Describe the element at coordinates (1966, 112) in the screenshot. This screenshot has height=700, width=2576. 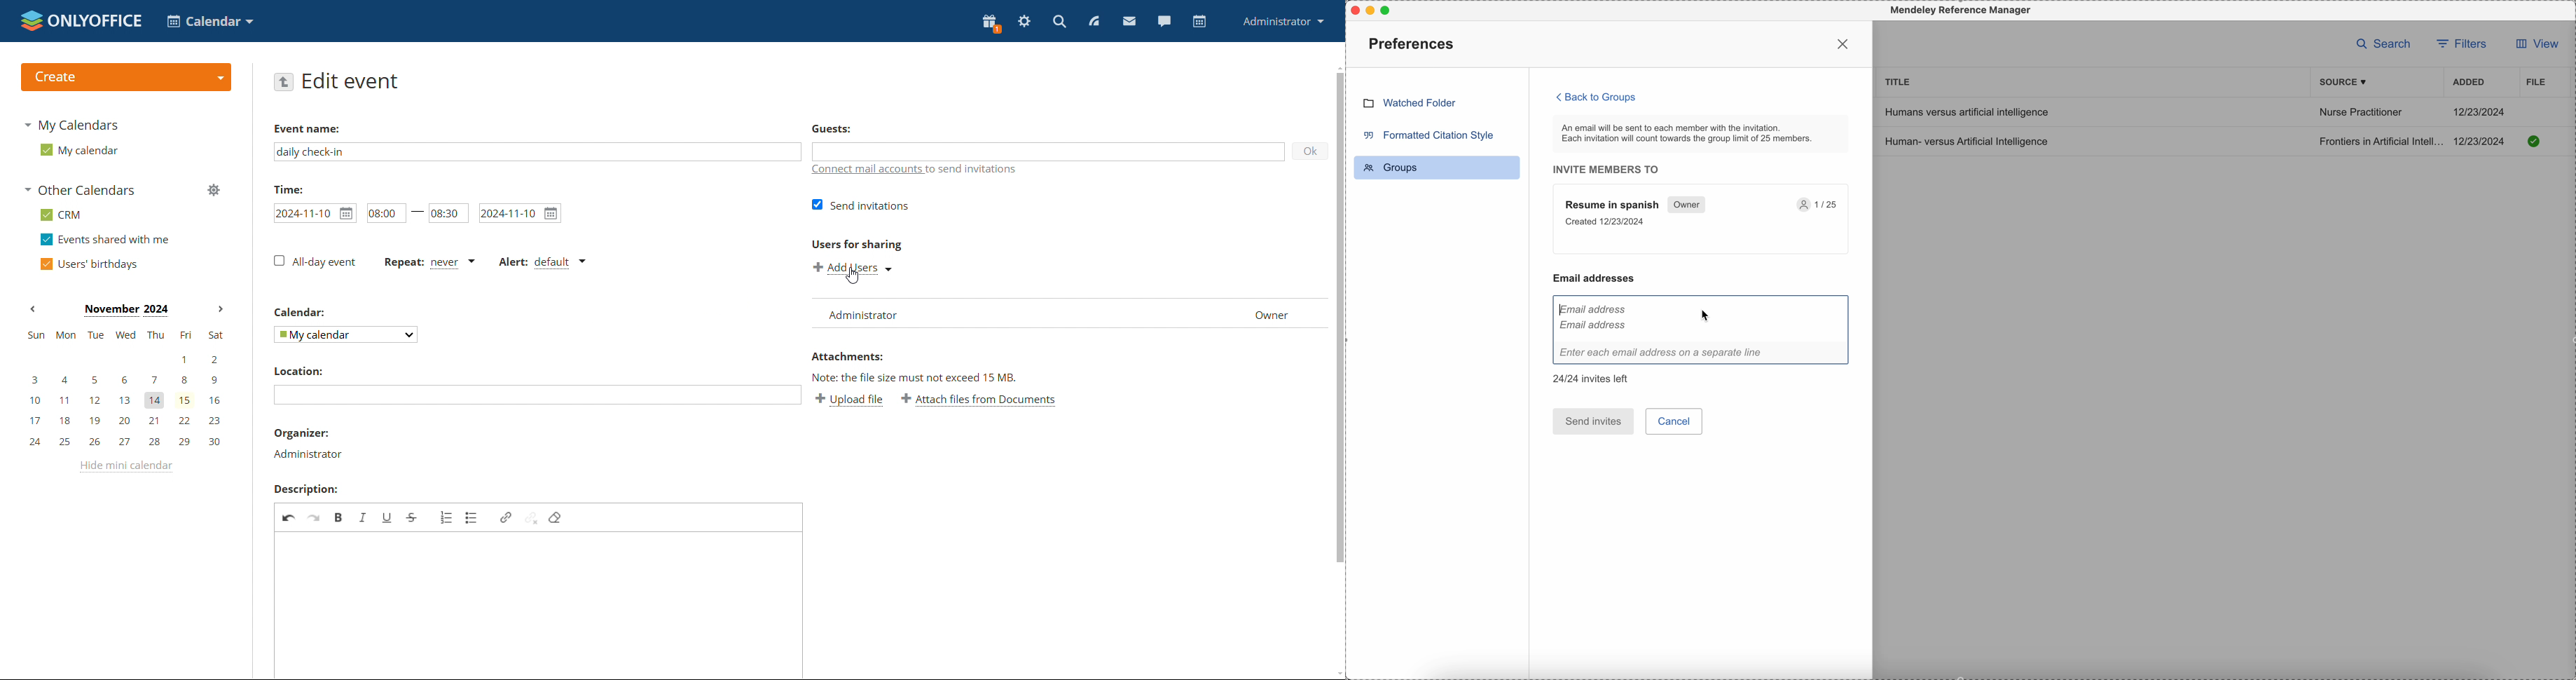
I see `Humans versus artificial intelligence` at that location.